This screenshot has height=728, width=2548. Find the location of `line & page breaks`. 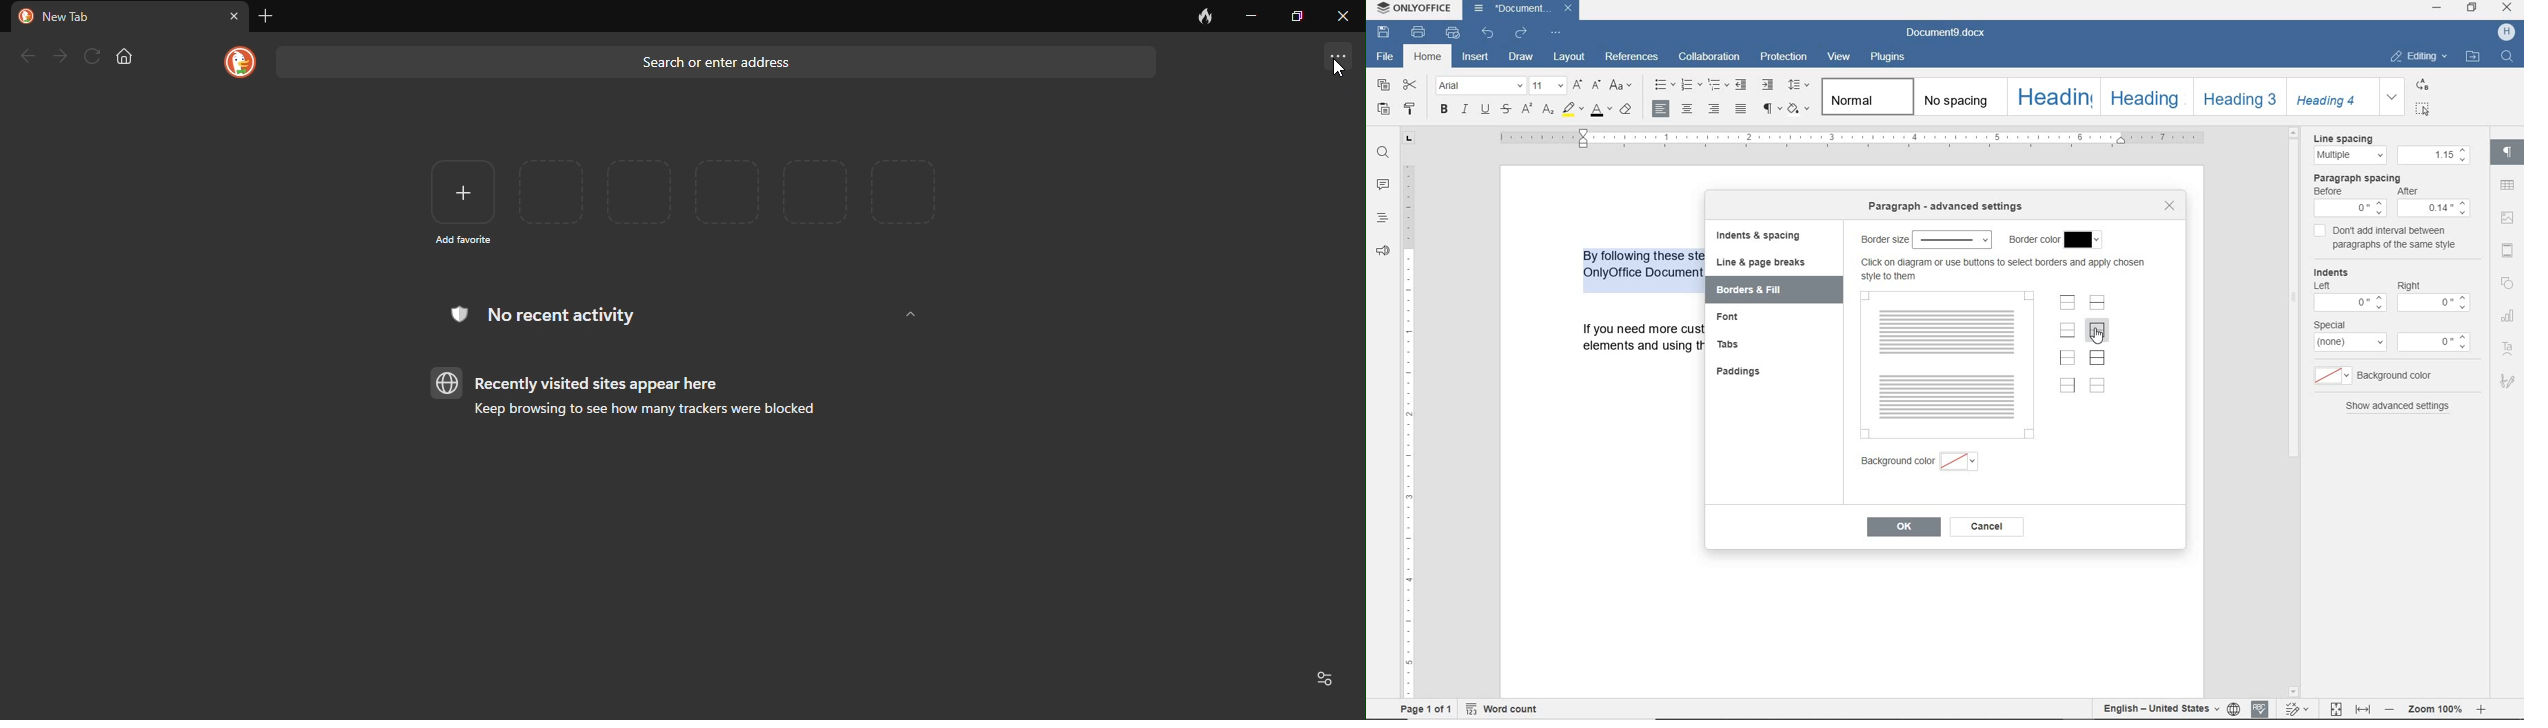

line & page breaks is located at coordinates (1766, 263).